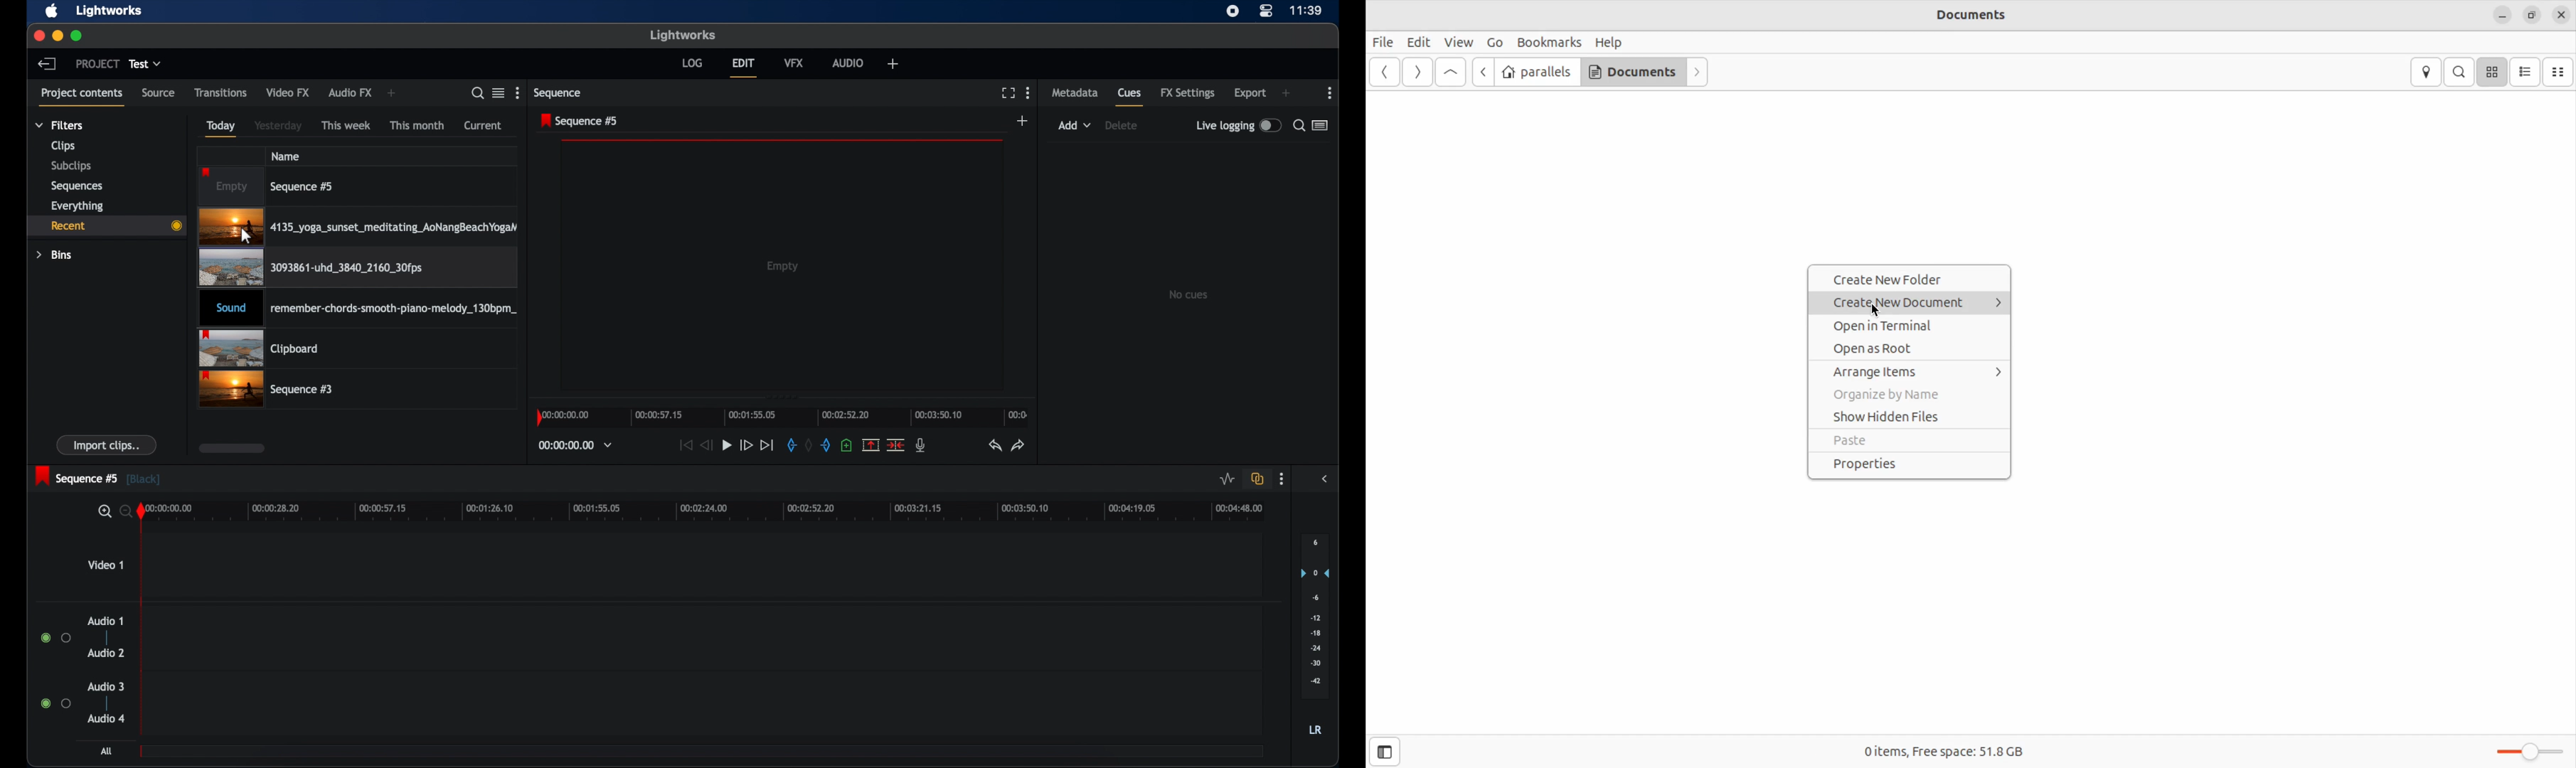  Describe the element at coordinates (73, 165) in the screenshot. I see `subclips` at that location.